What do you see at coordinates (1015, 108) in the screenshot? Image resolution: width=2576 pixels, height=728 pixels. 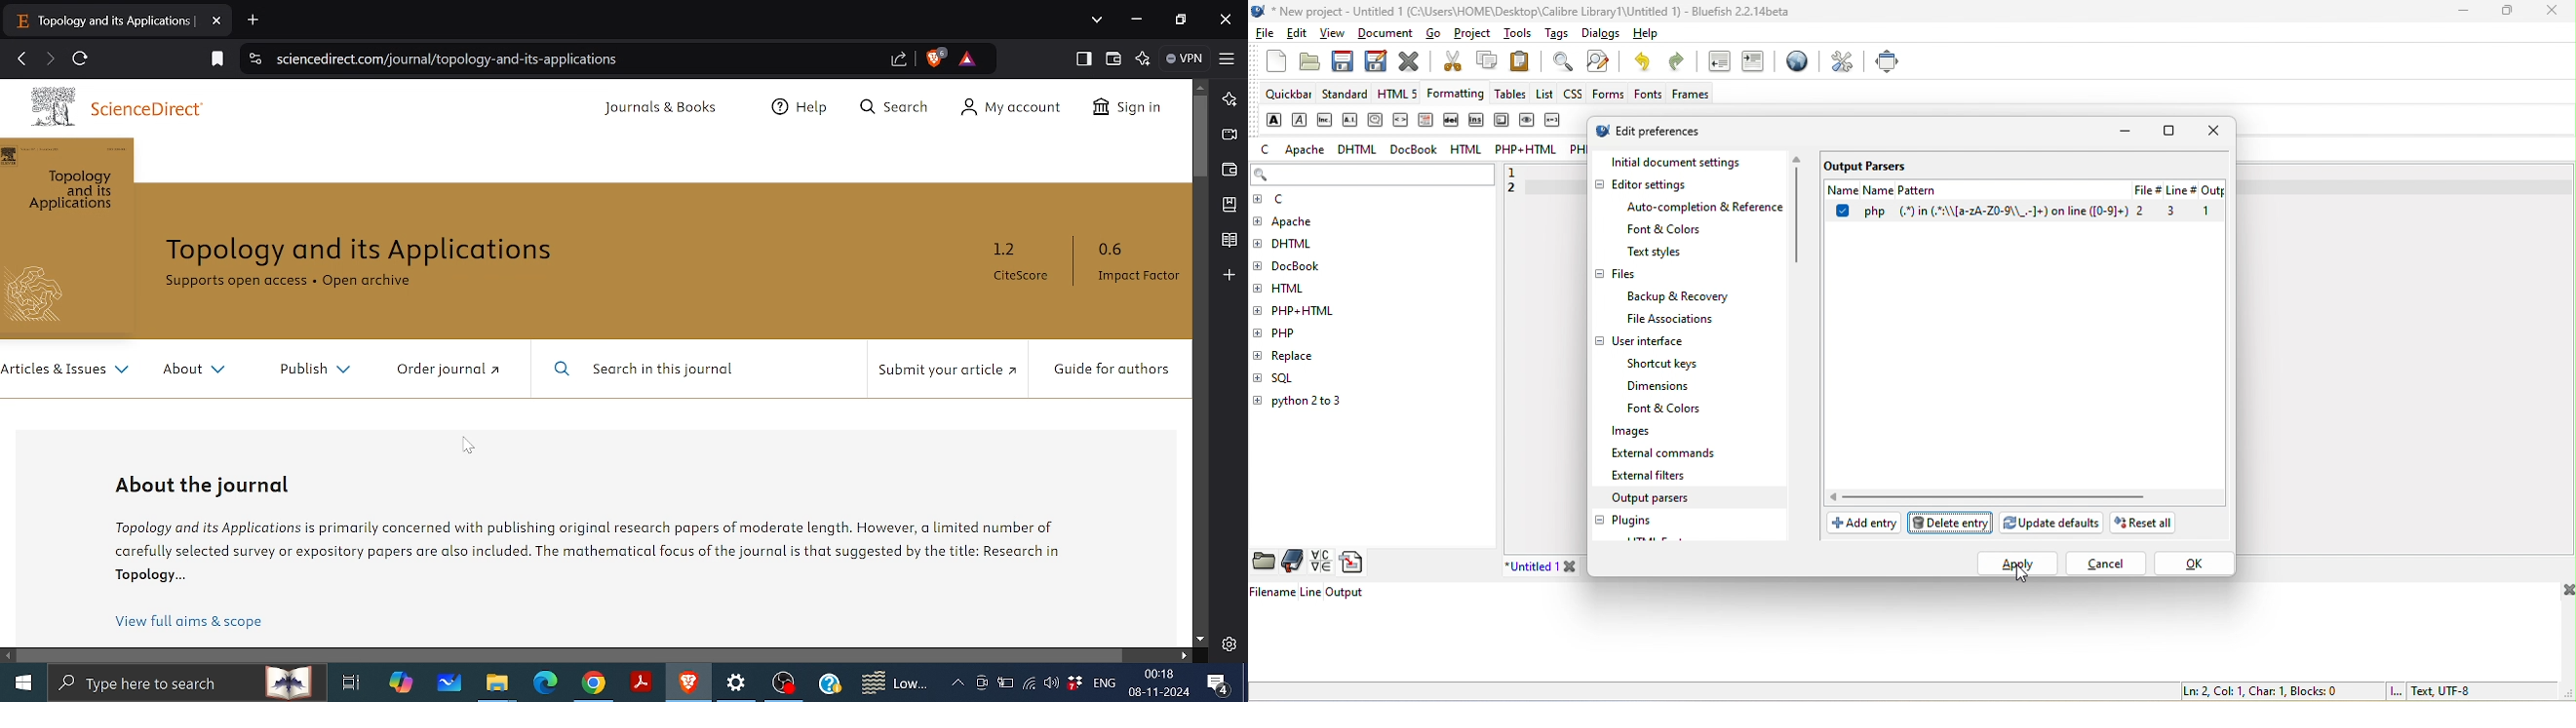 I see `My account` at bounding box center [1015, 108].